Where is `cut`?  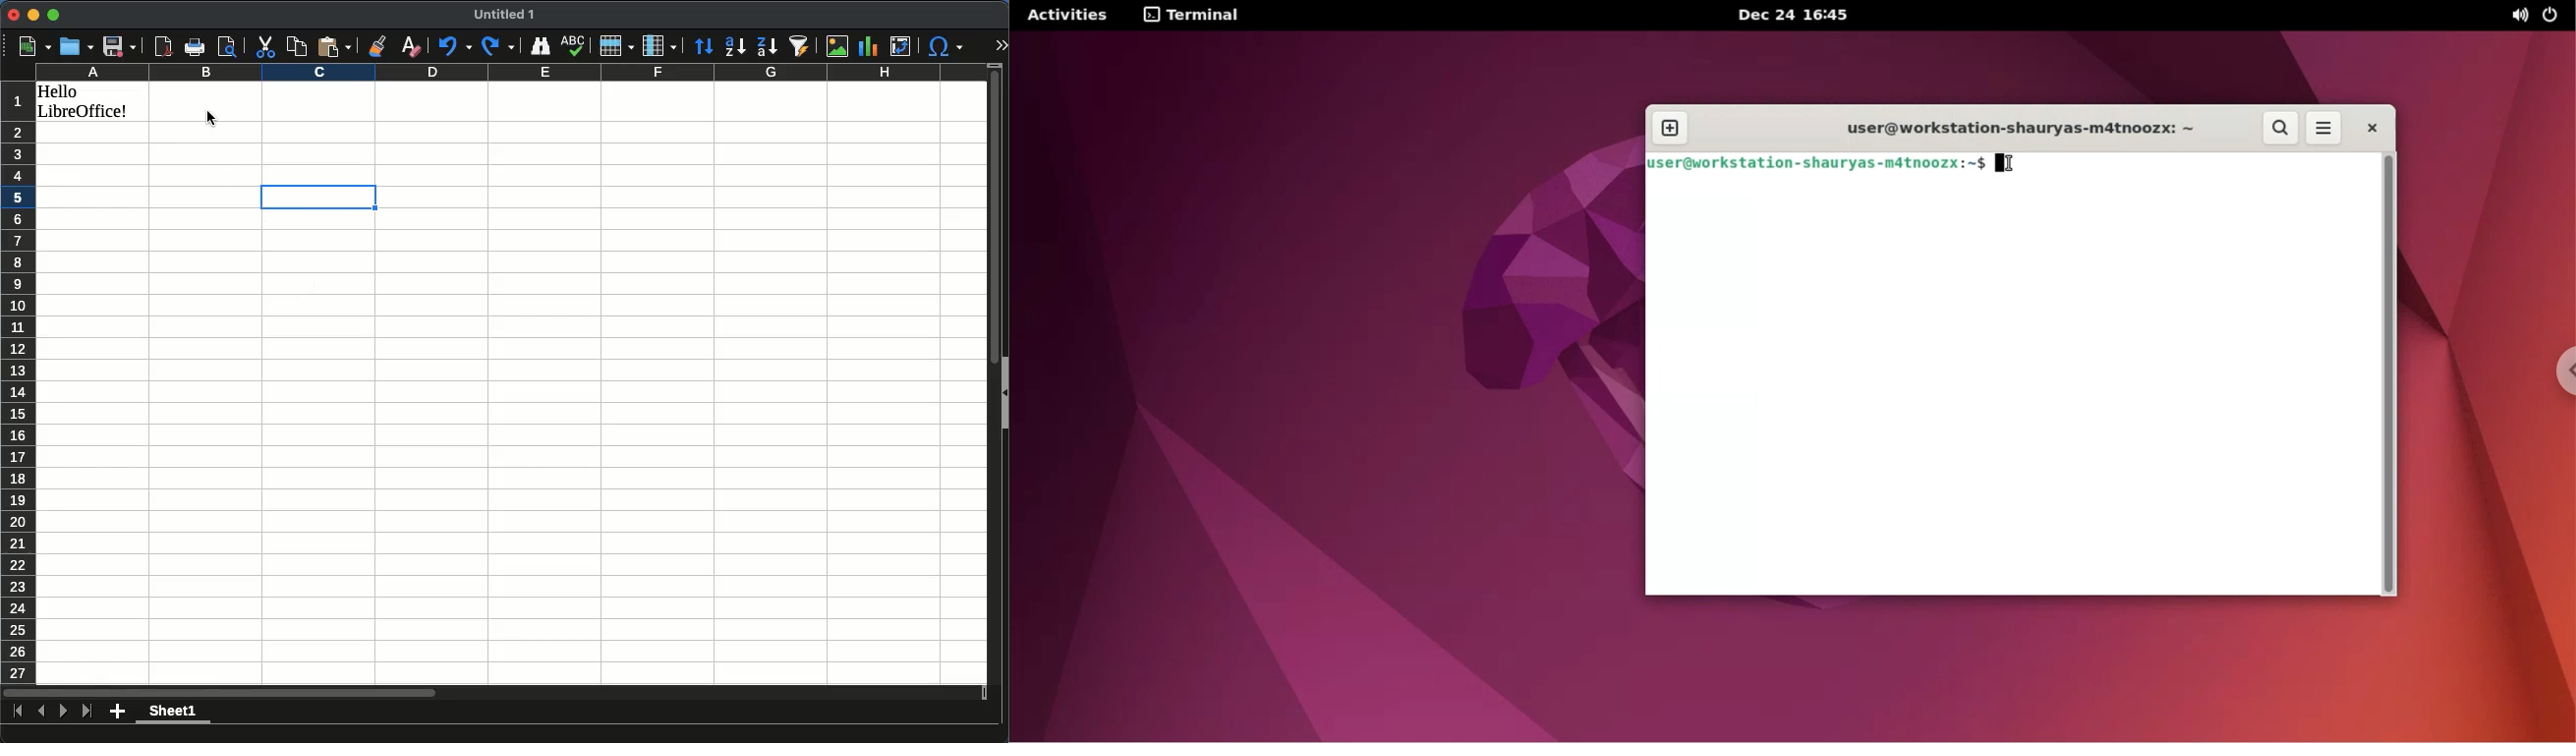 cut is located at coordinates (263, 46).